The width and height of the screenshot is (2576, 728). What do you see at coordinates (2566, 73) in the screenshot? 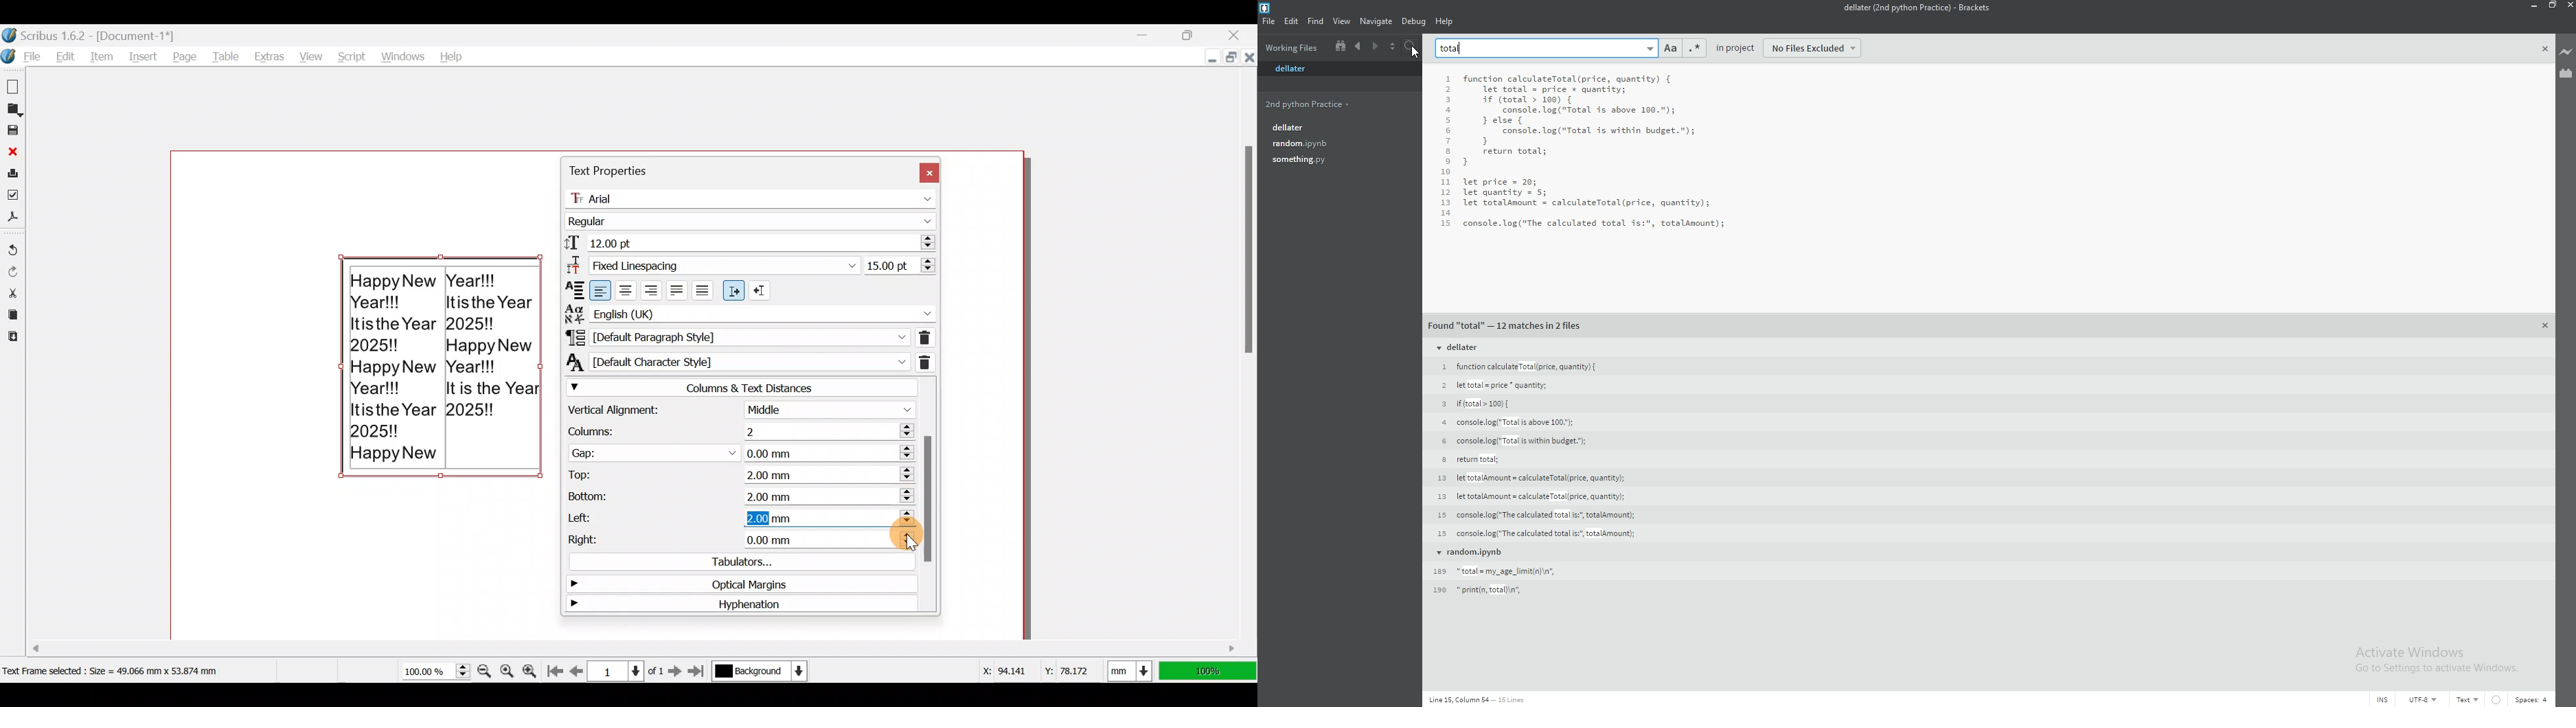
I see `extension manager` at bounding box center [2566, 73].